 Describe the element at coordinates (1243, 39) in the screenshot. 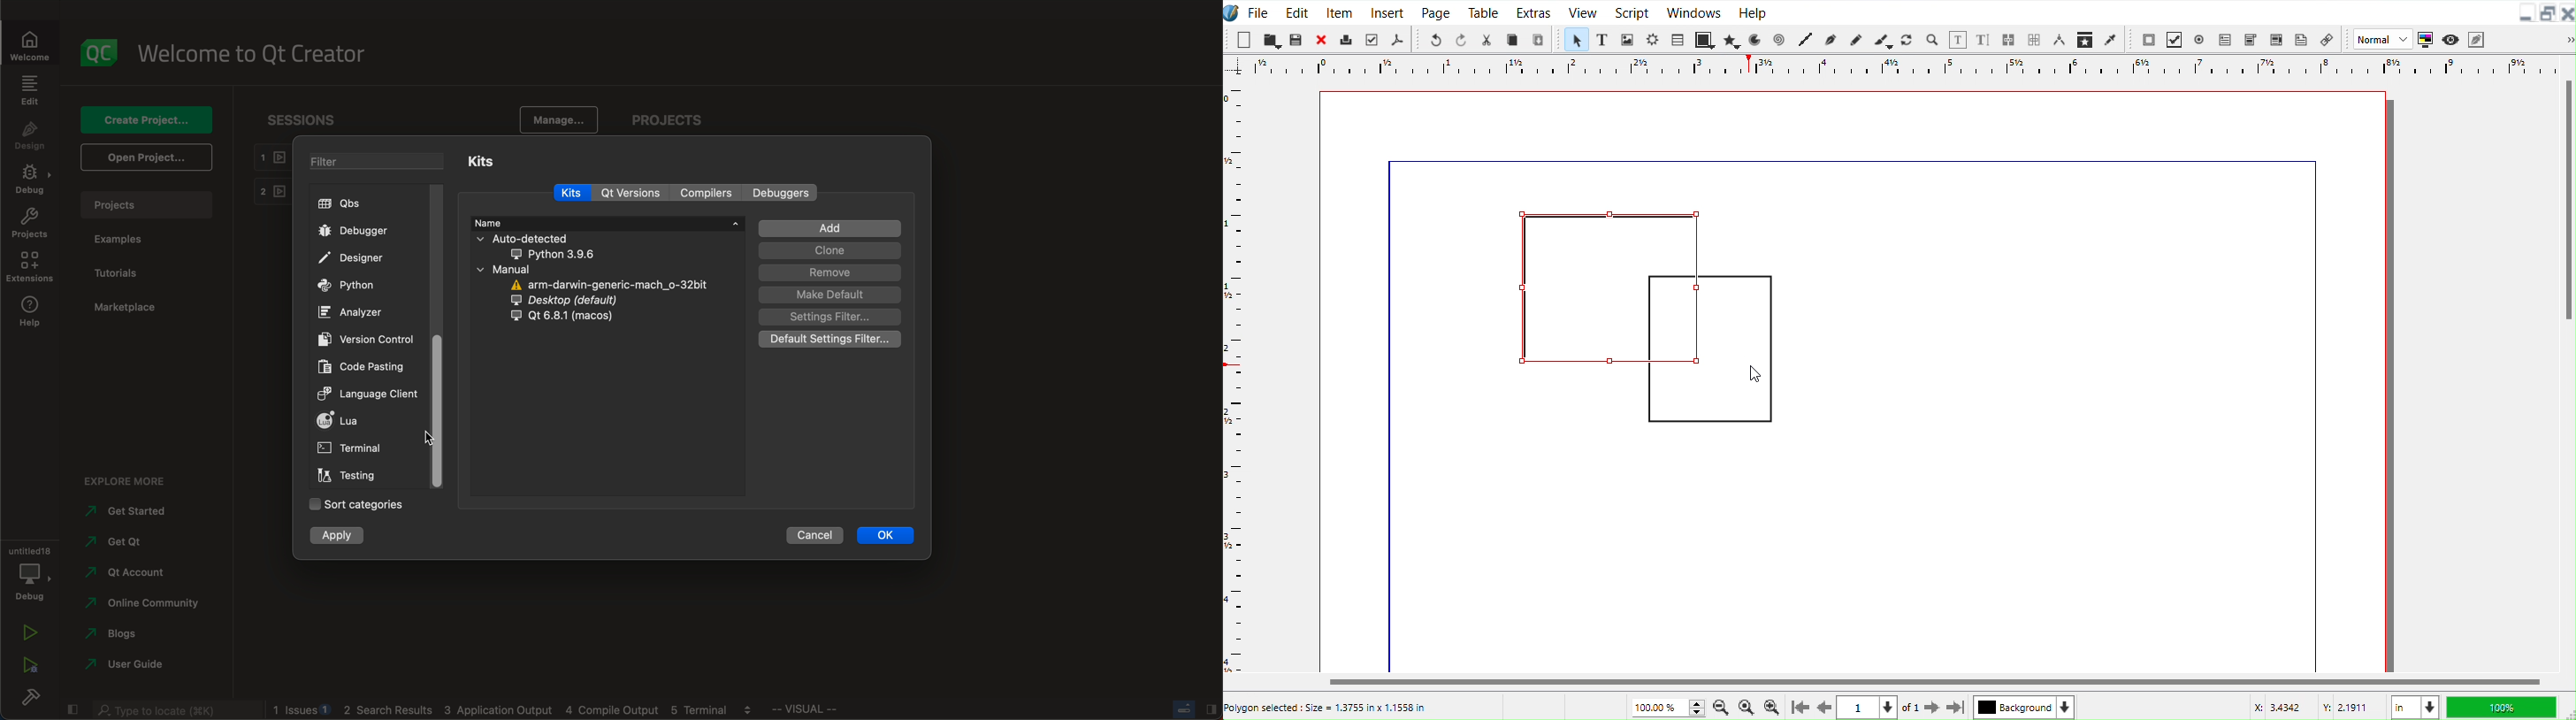

I see `New` at that location.